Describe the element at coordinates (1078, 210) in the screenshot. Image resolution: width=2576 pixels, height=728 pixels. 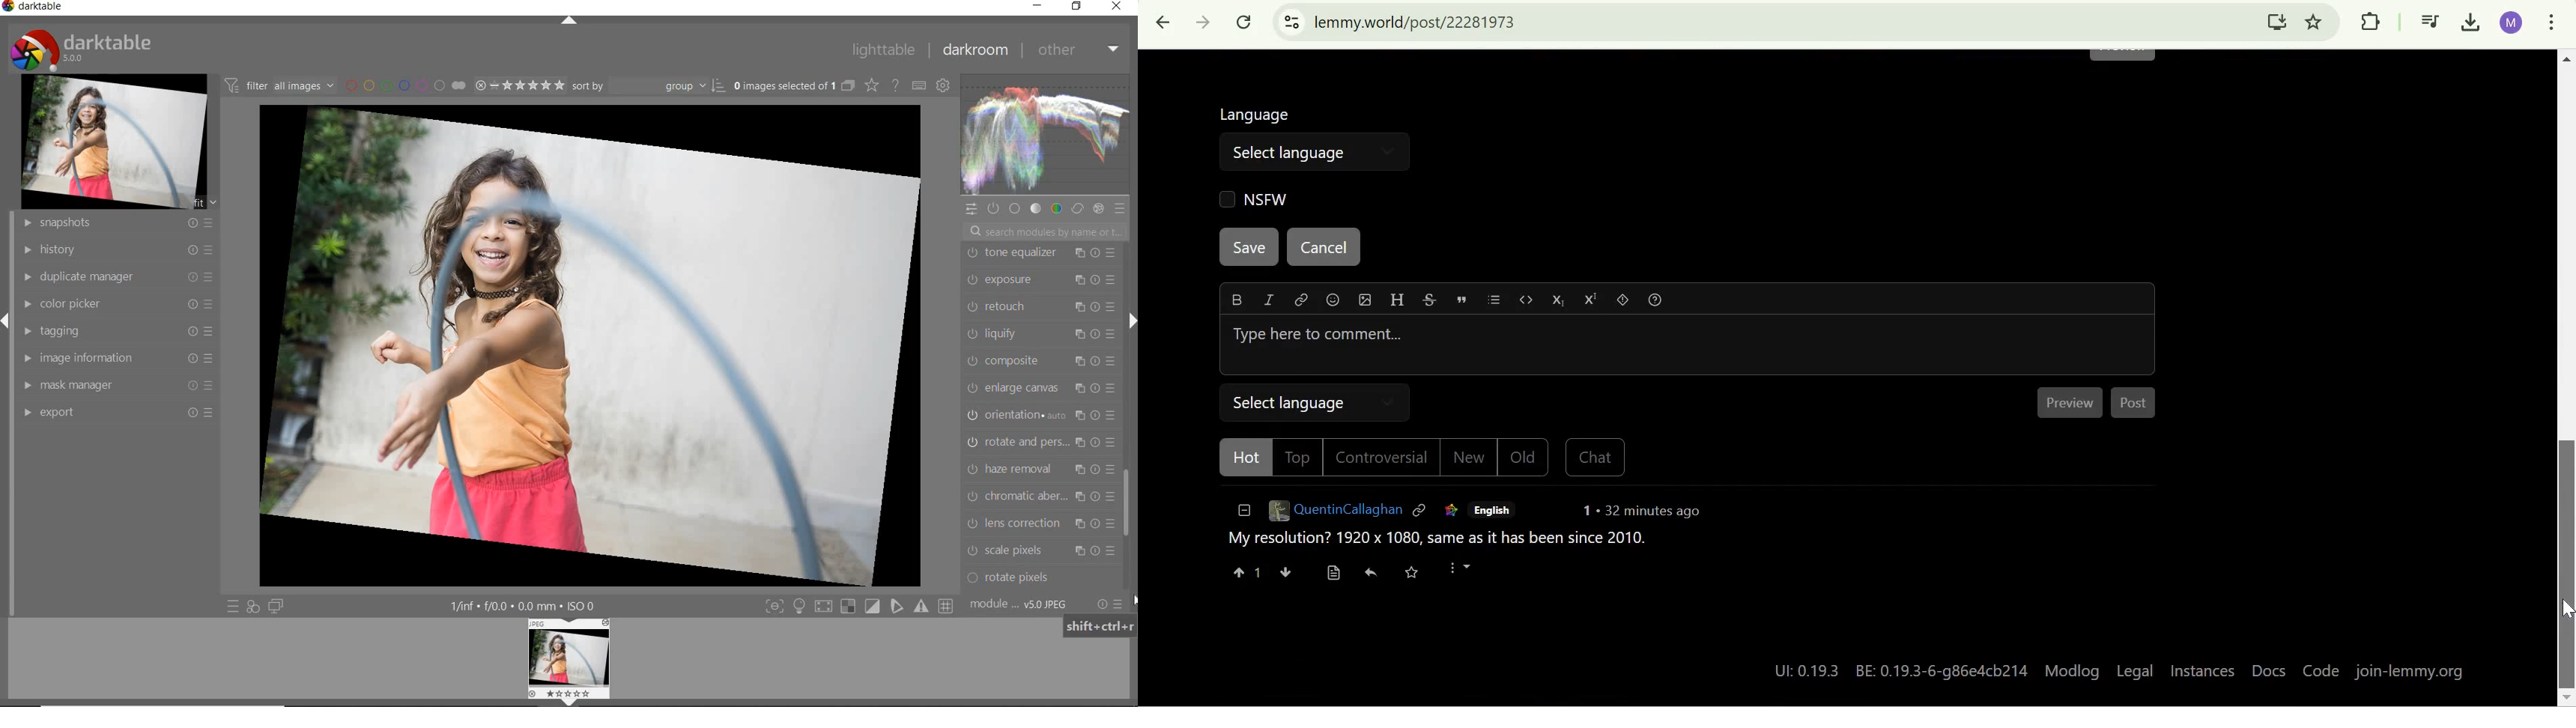
I see `correct` at that location.